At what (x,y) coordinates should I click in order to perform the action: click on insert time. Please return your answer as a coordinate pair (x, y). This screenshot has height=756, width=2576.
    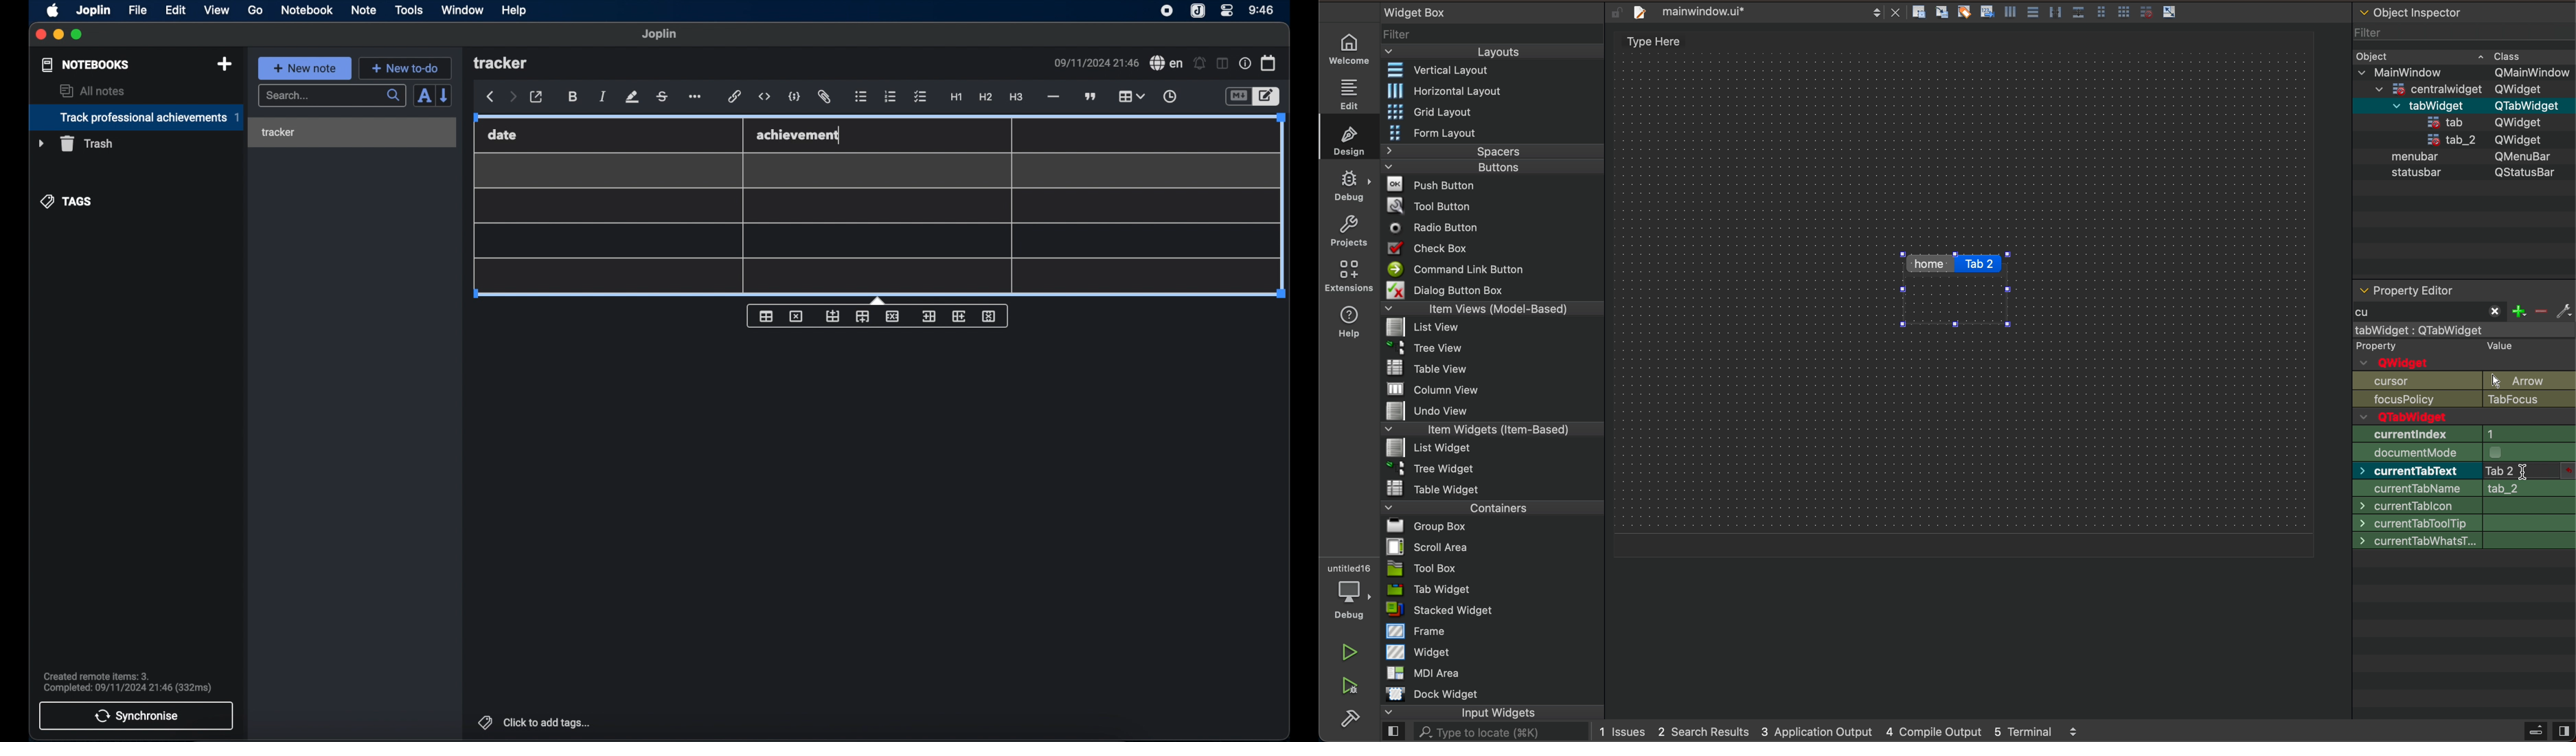
    Looking at the image, I should click on (1170, 97).